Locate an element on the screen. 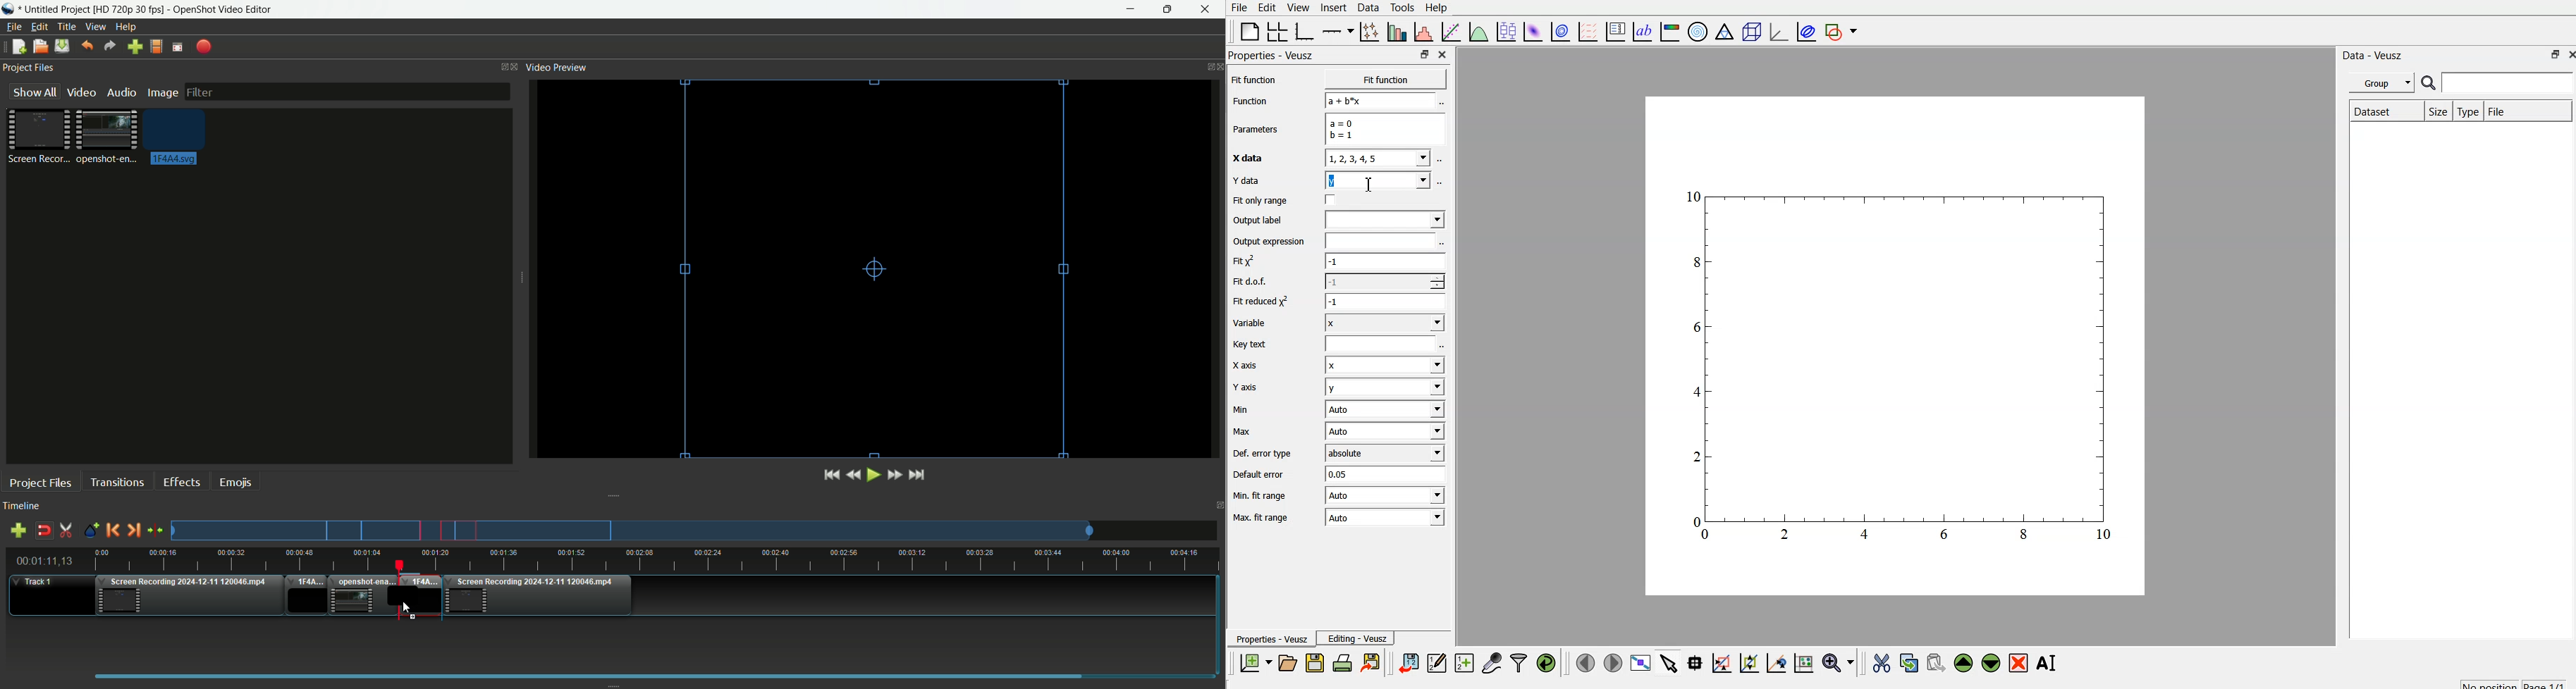 The image size is (2576, 700). plot a function is located at coordinates (1478, 33).